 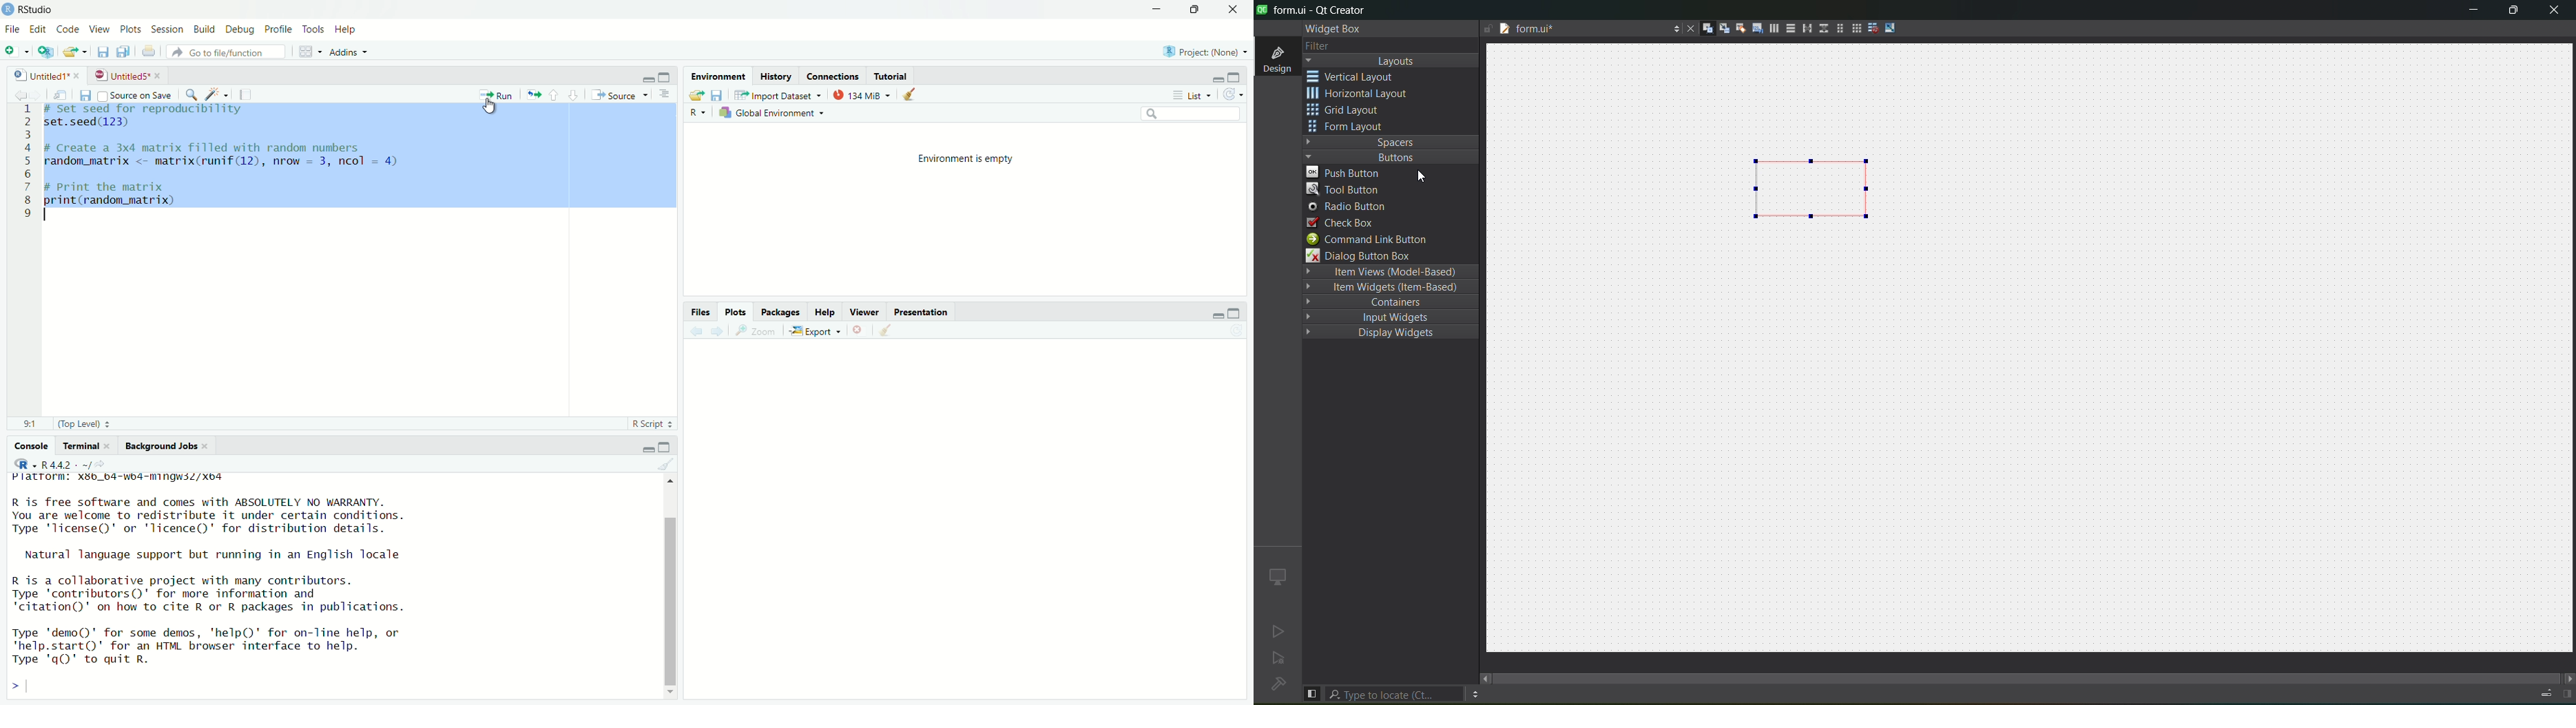 I want to click on add script, so click(x=42, y=50).